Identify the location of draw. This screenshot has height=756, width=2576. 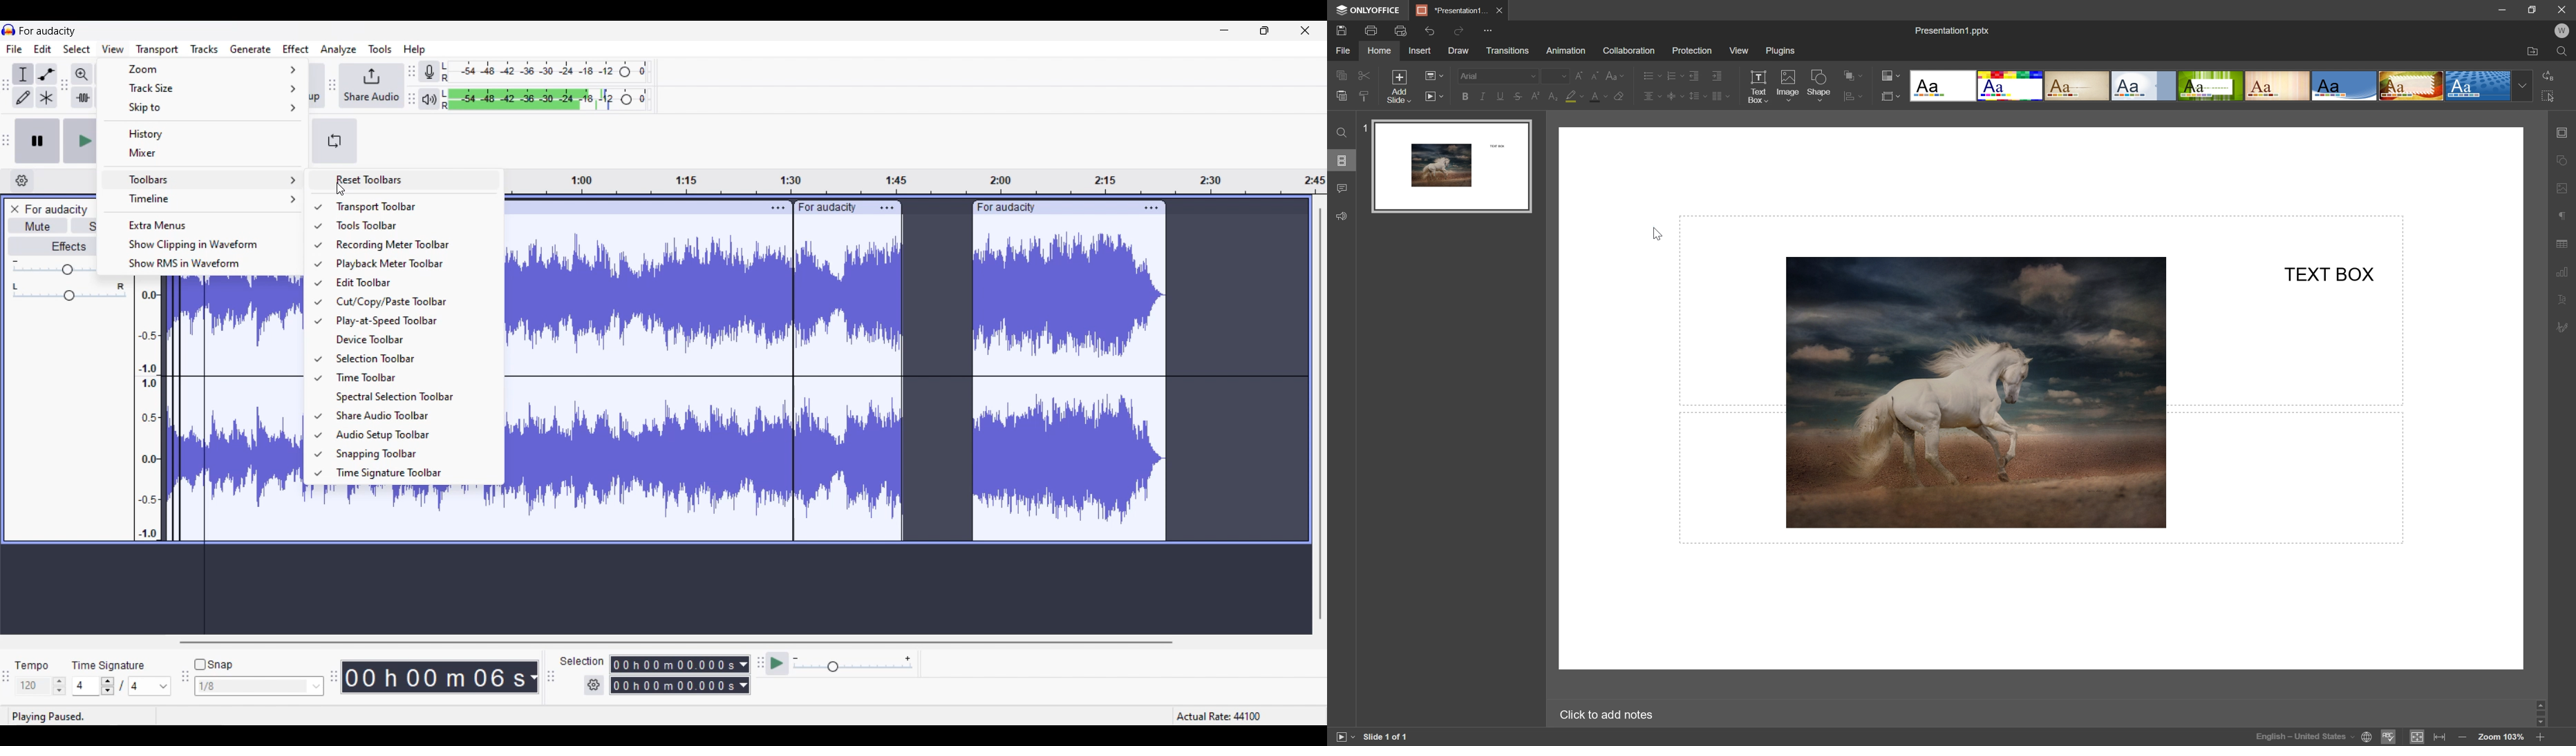
(1459, 51).